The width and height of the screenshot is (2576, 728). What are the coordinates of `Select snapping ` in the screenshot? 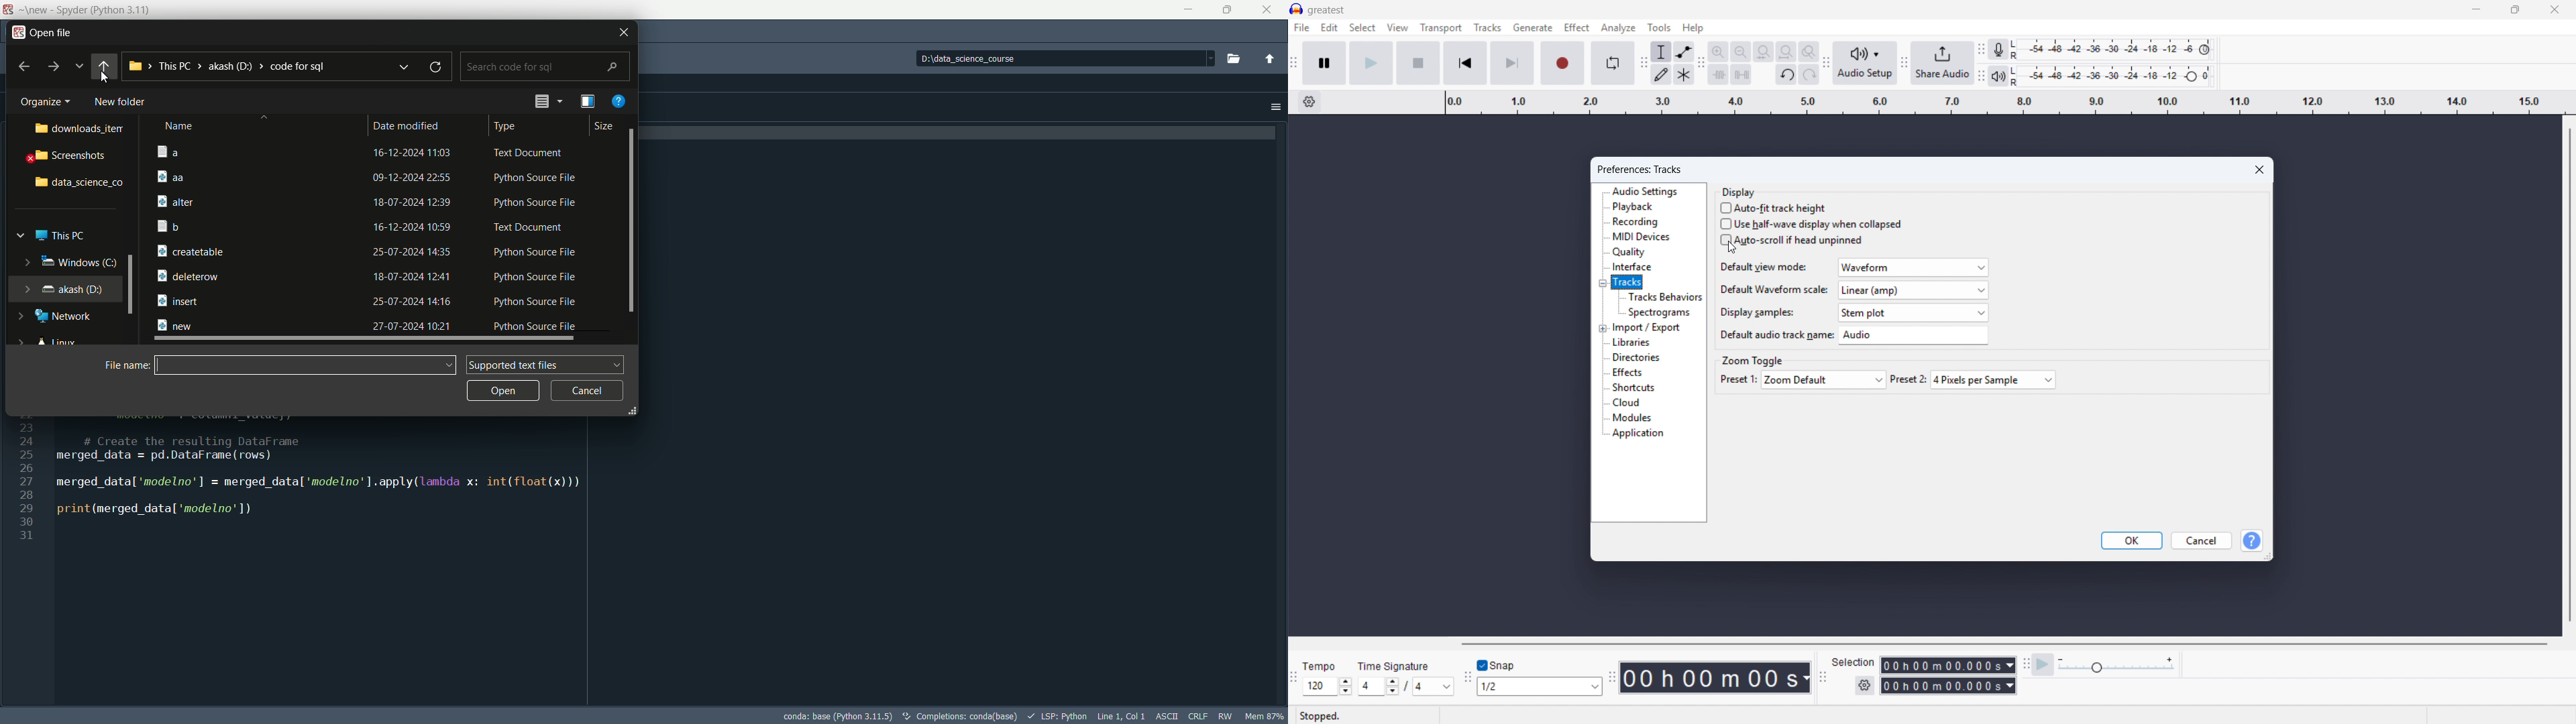 It's located at (1540, 686).